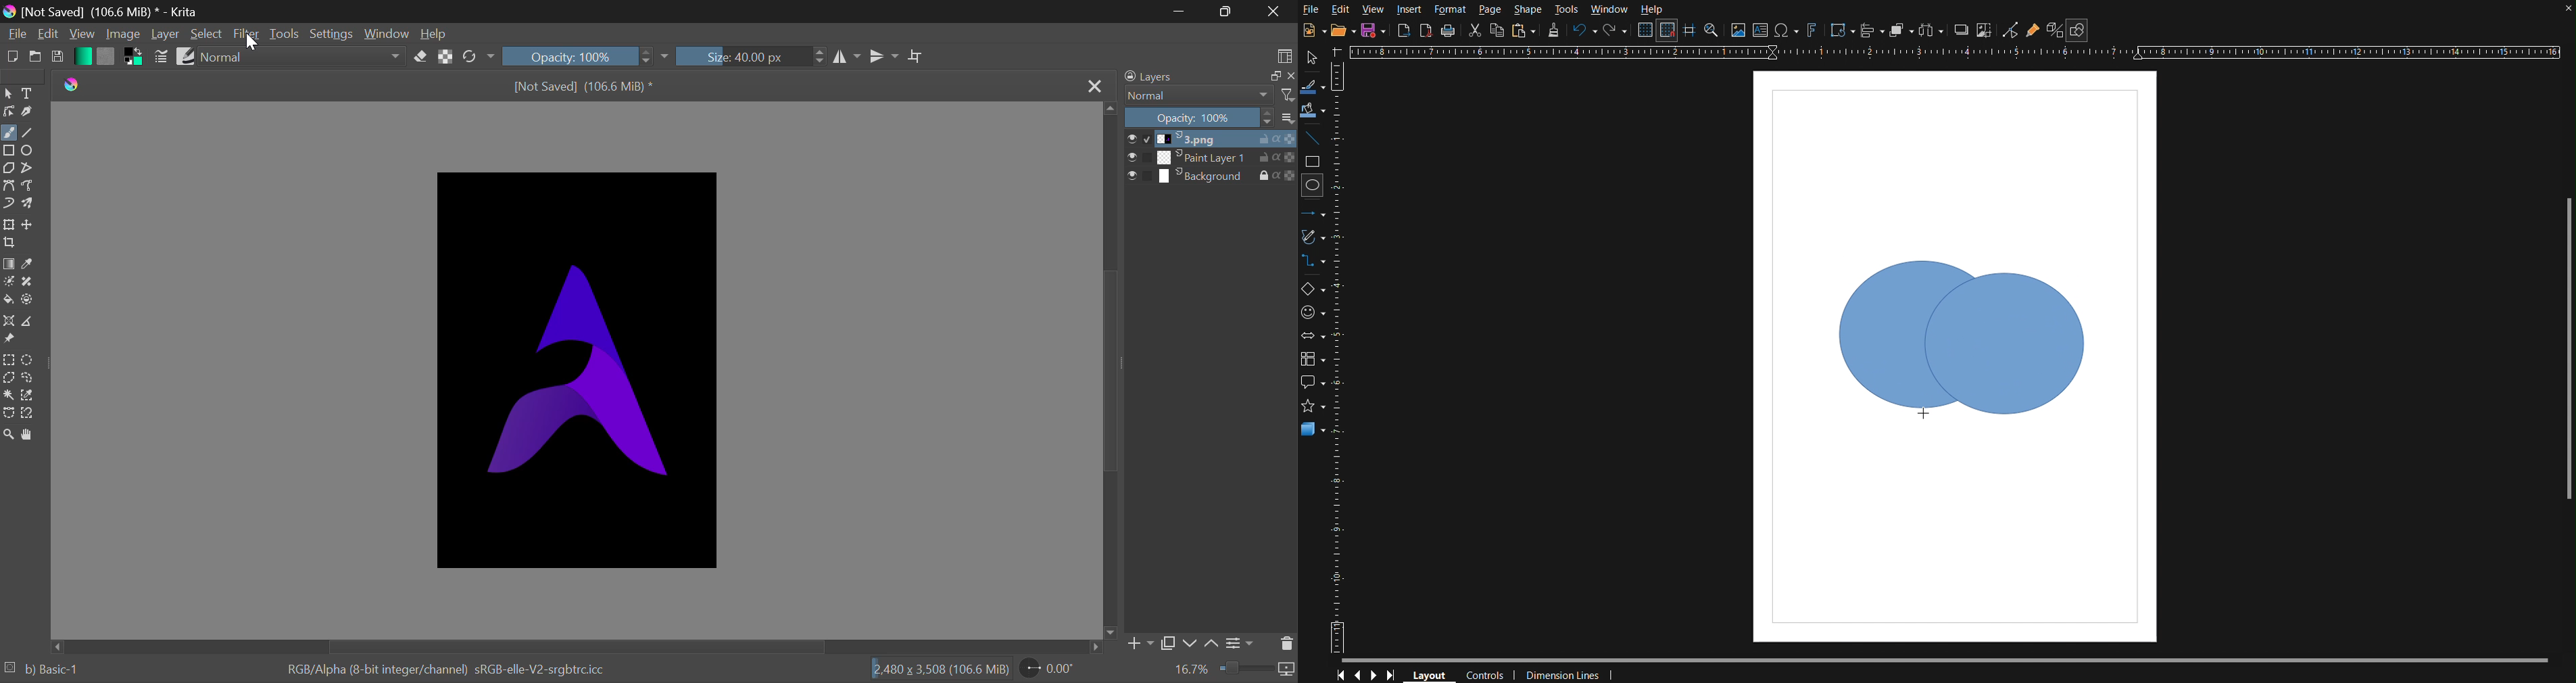 This screenshot has height=700, width=2576. Describe the element at coordinates (123, 9) in the screenshot. I see `[Not Saved] (106.6 MiB) * - Krita` at that location.